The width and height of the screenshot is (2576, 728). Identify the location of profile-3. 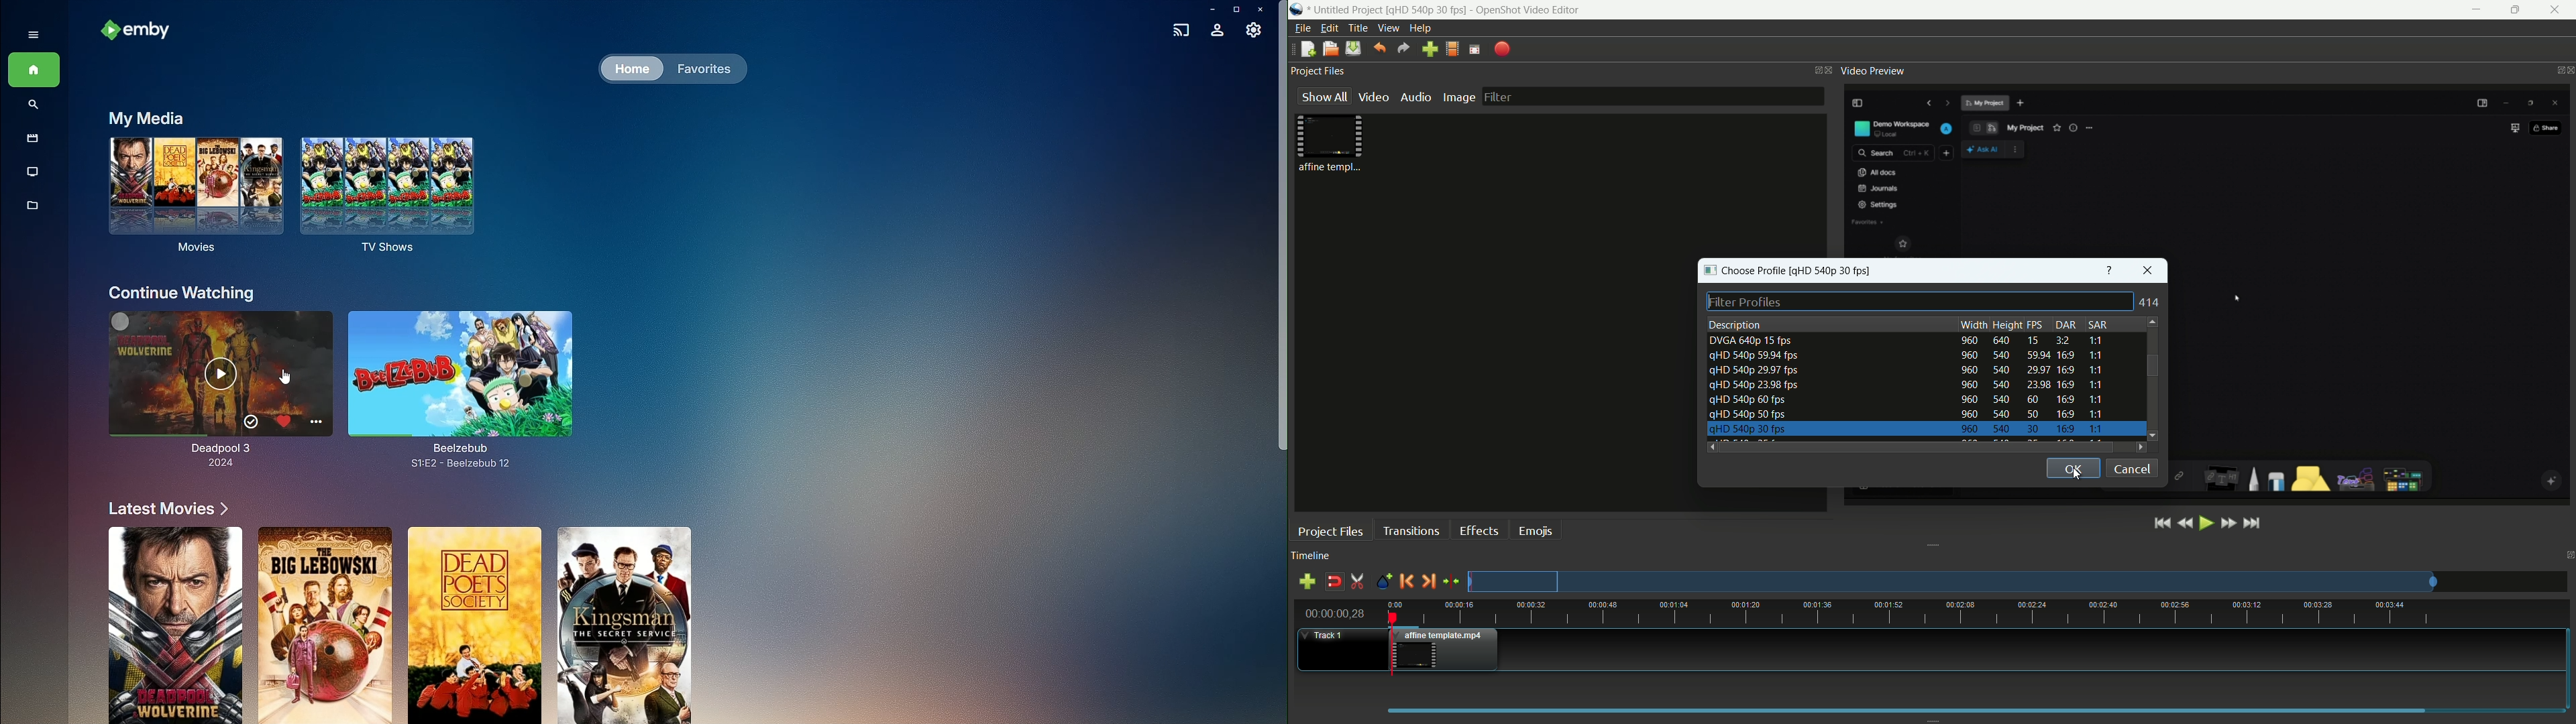
(1905, 371).